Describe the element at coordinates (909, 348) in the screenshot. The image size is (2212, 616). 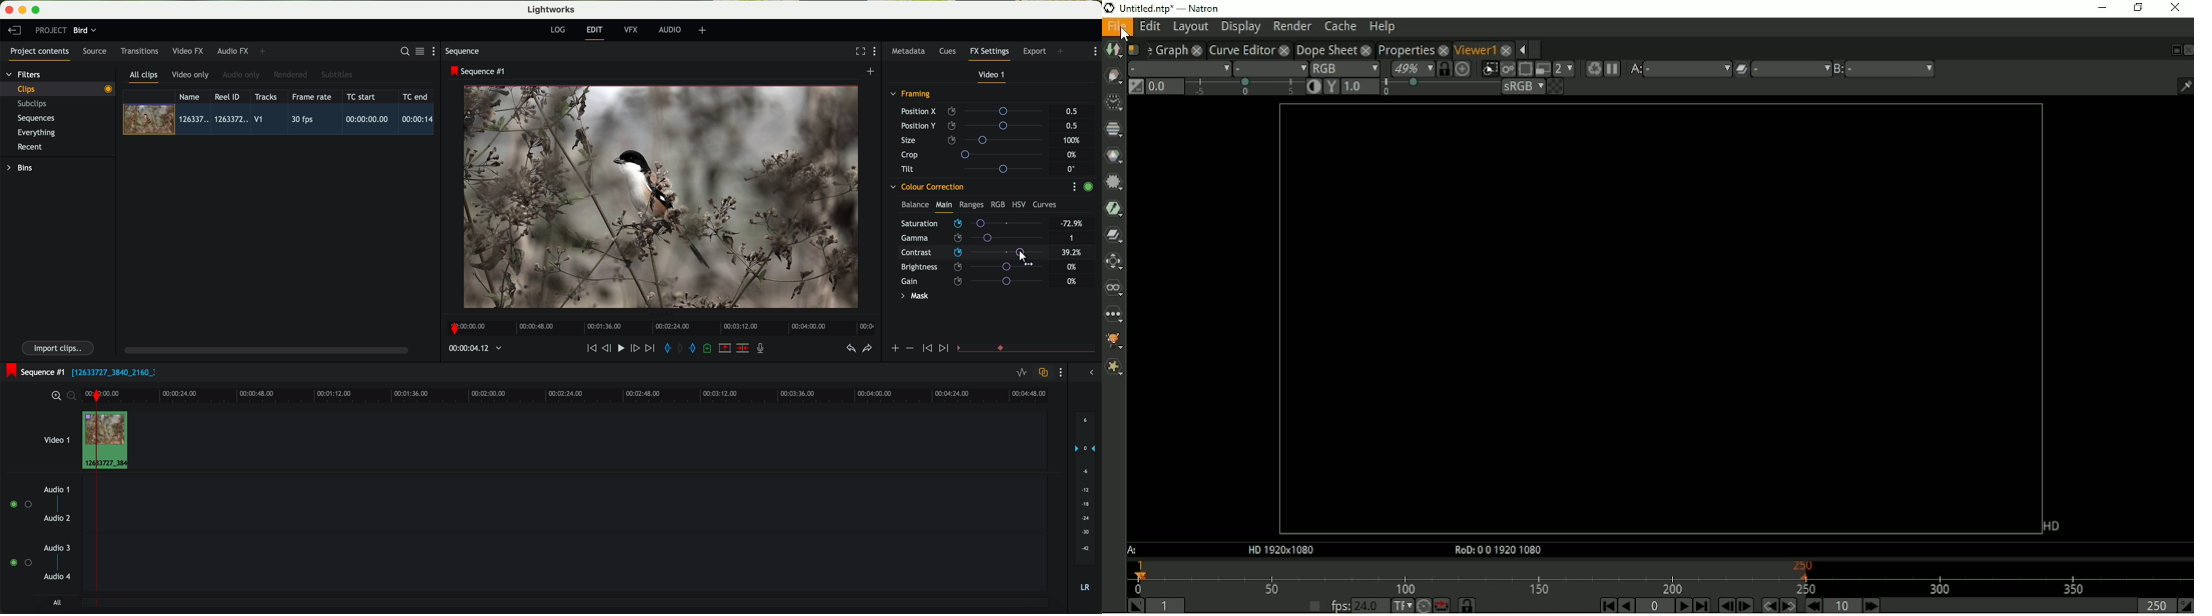
I see `icon` at that location.